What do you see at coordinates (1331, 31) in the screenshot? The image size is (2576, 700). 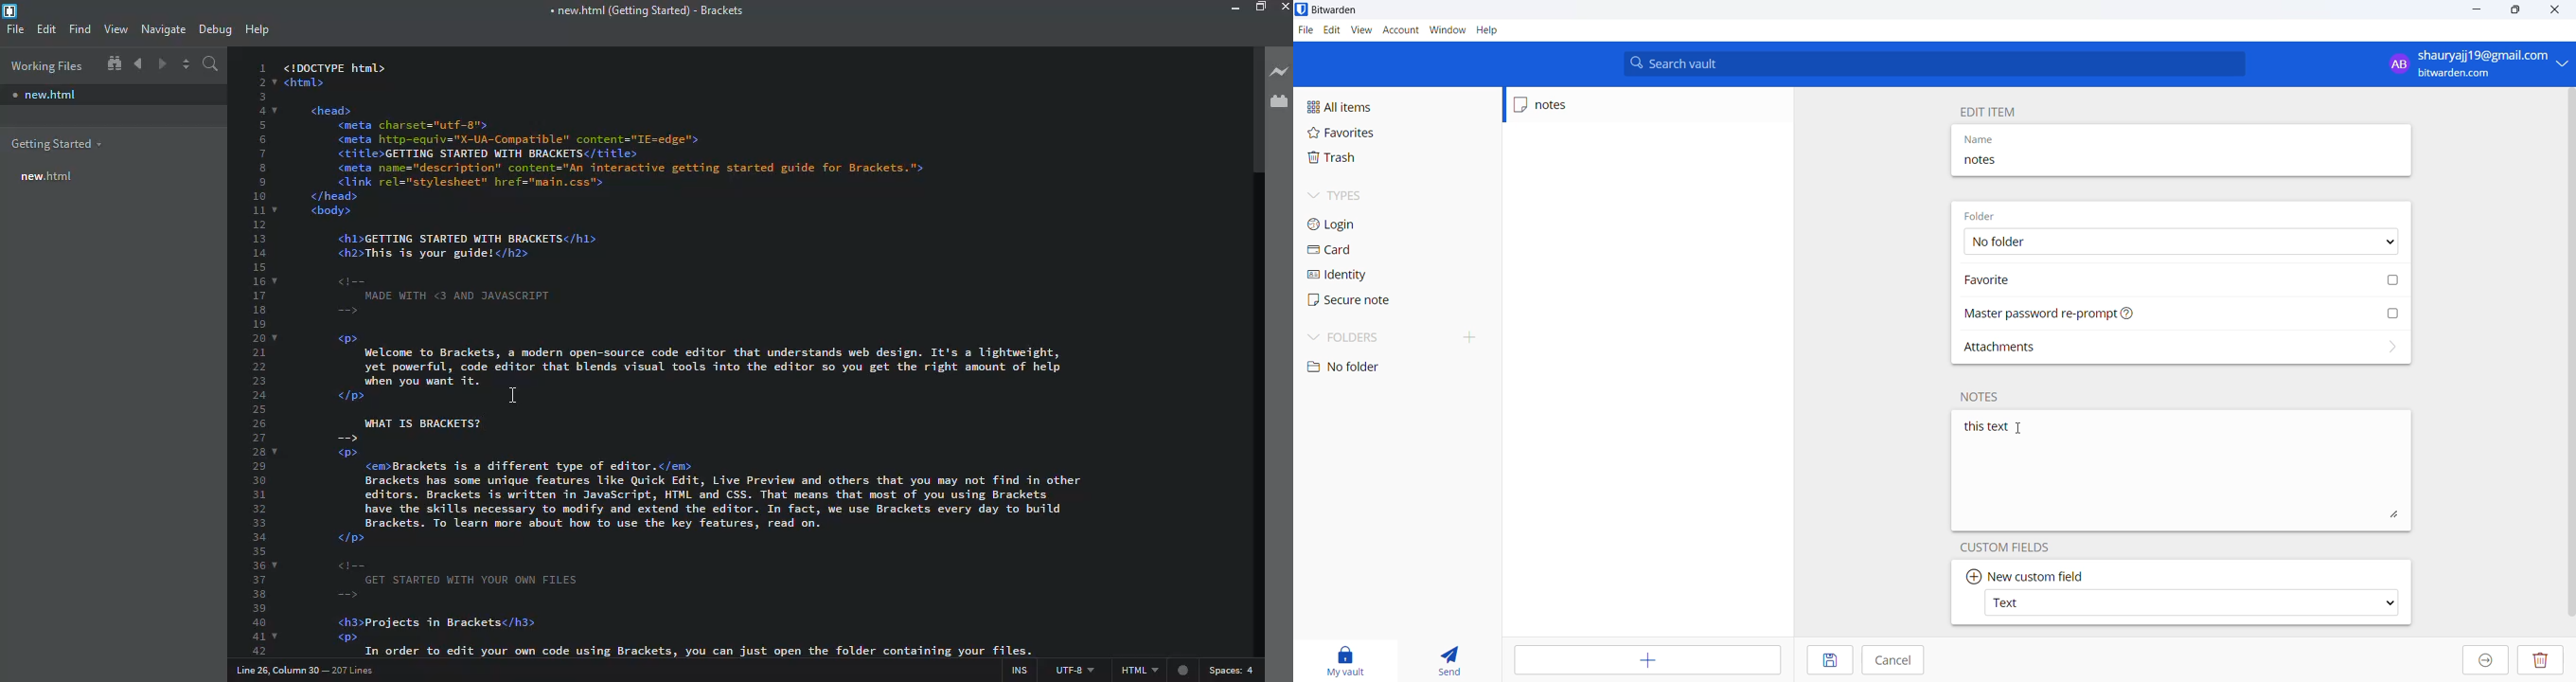 I see `edit` at bounding box center [1331, 31].